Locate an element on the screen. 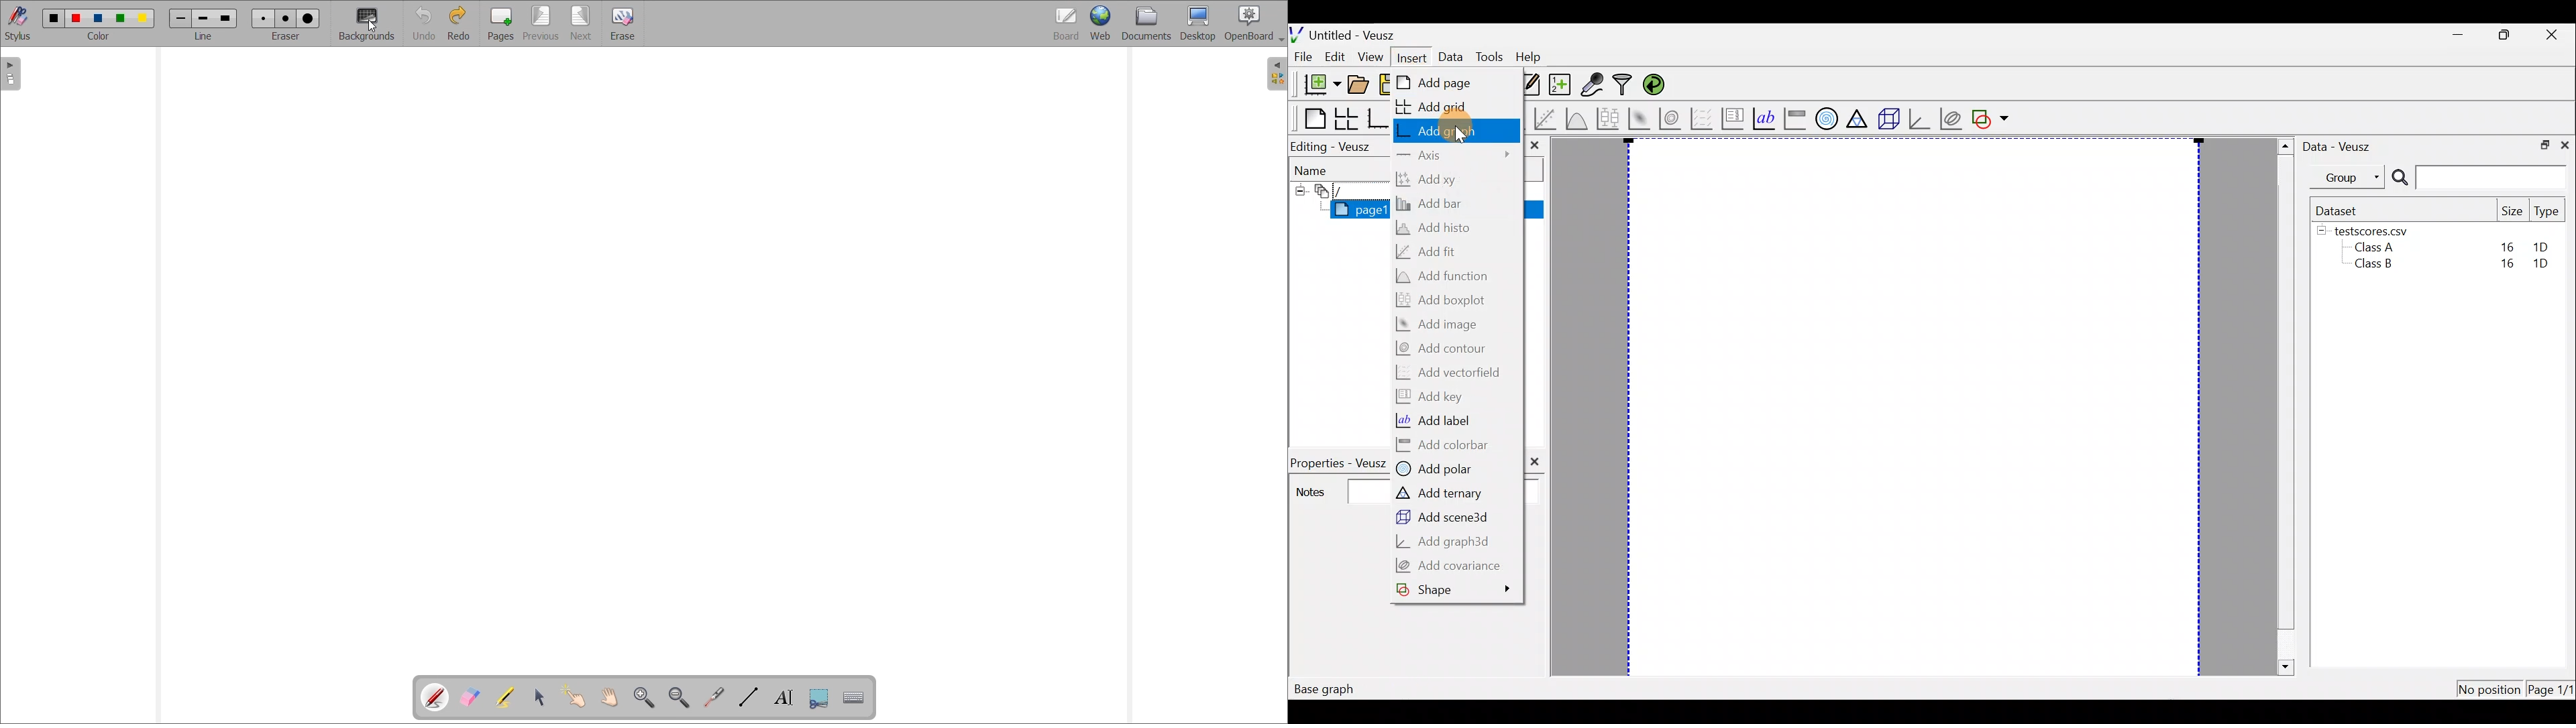  Add histo is located at coordinates (1444, 230).